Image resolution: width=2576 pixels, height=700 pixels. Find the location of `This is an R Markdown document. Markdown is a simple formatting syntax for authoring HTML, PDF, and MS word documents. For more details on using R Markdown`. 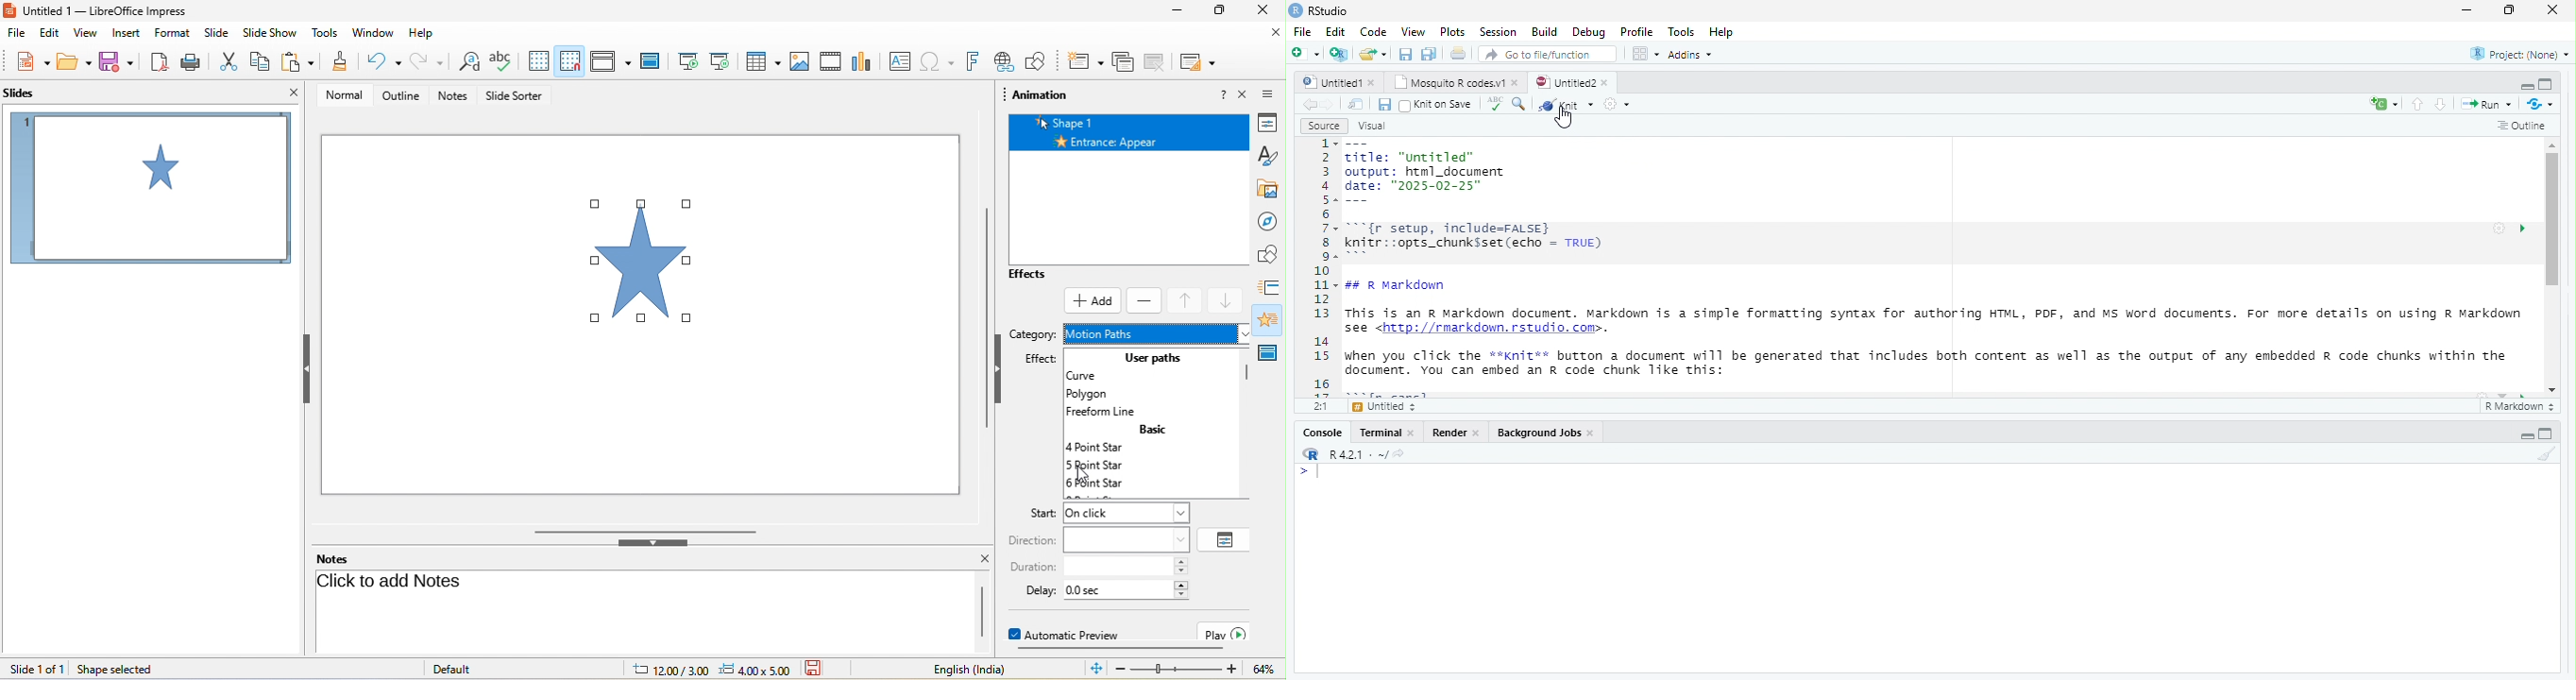

This is an R Markdown document. Markdown is a simple formatting syntax for authoring HTML, PDF, and MS word documents. For more details on using R Markdown is located at coordinates (1935, 314).